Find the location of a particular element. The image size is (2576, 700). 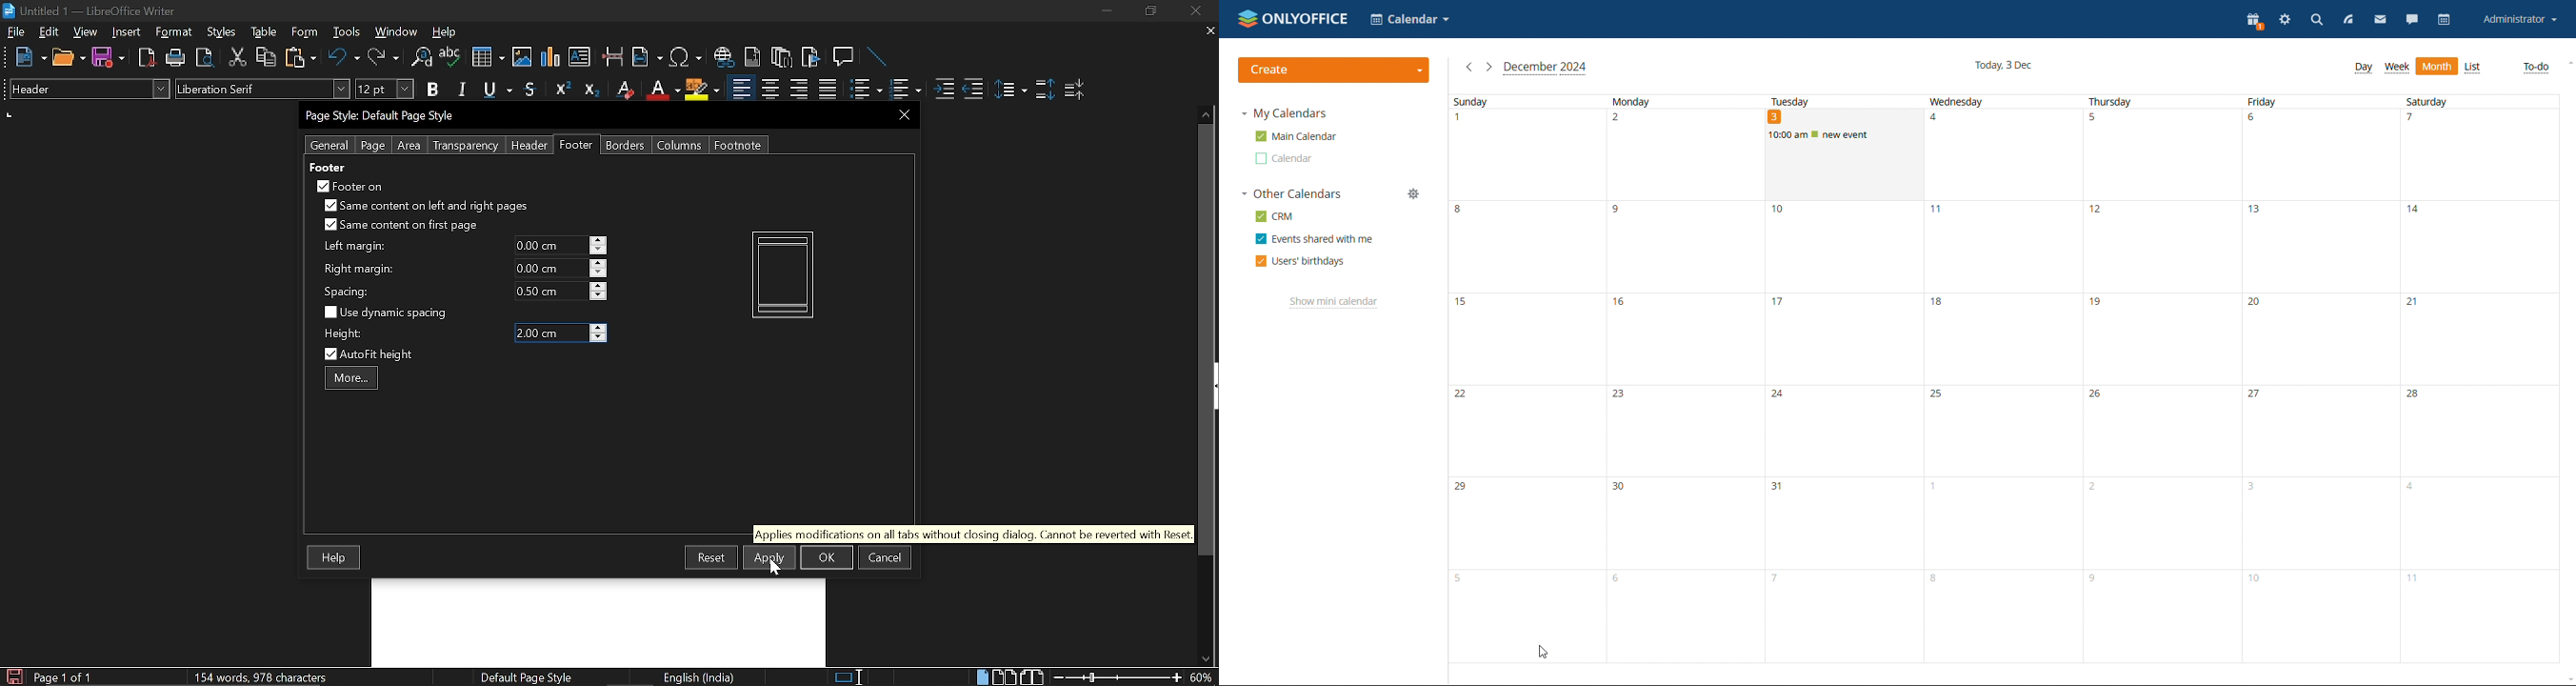

Insert field is located at coordinates (648, 58).